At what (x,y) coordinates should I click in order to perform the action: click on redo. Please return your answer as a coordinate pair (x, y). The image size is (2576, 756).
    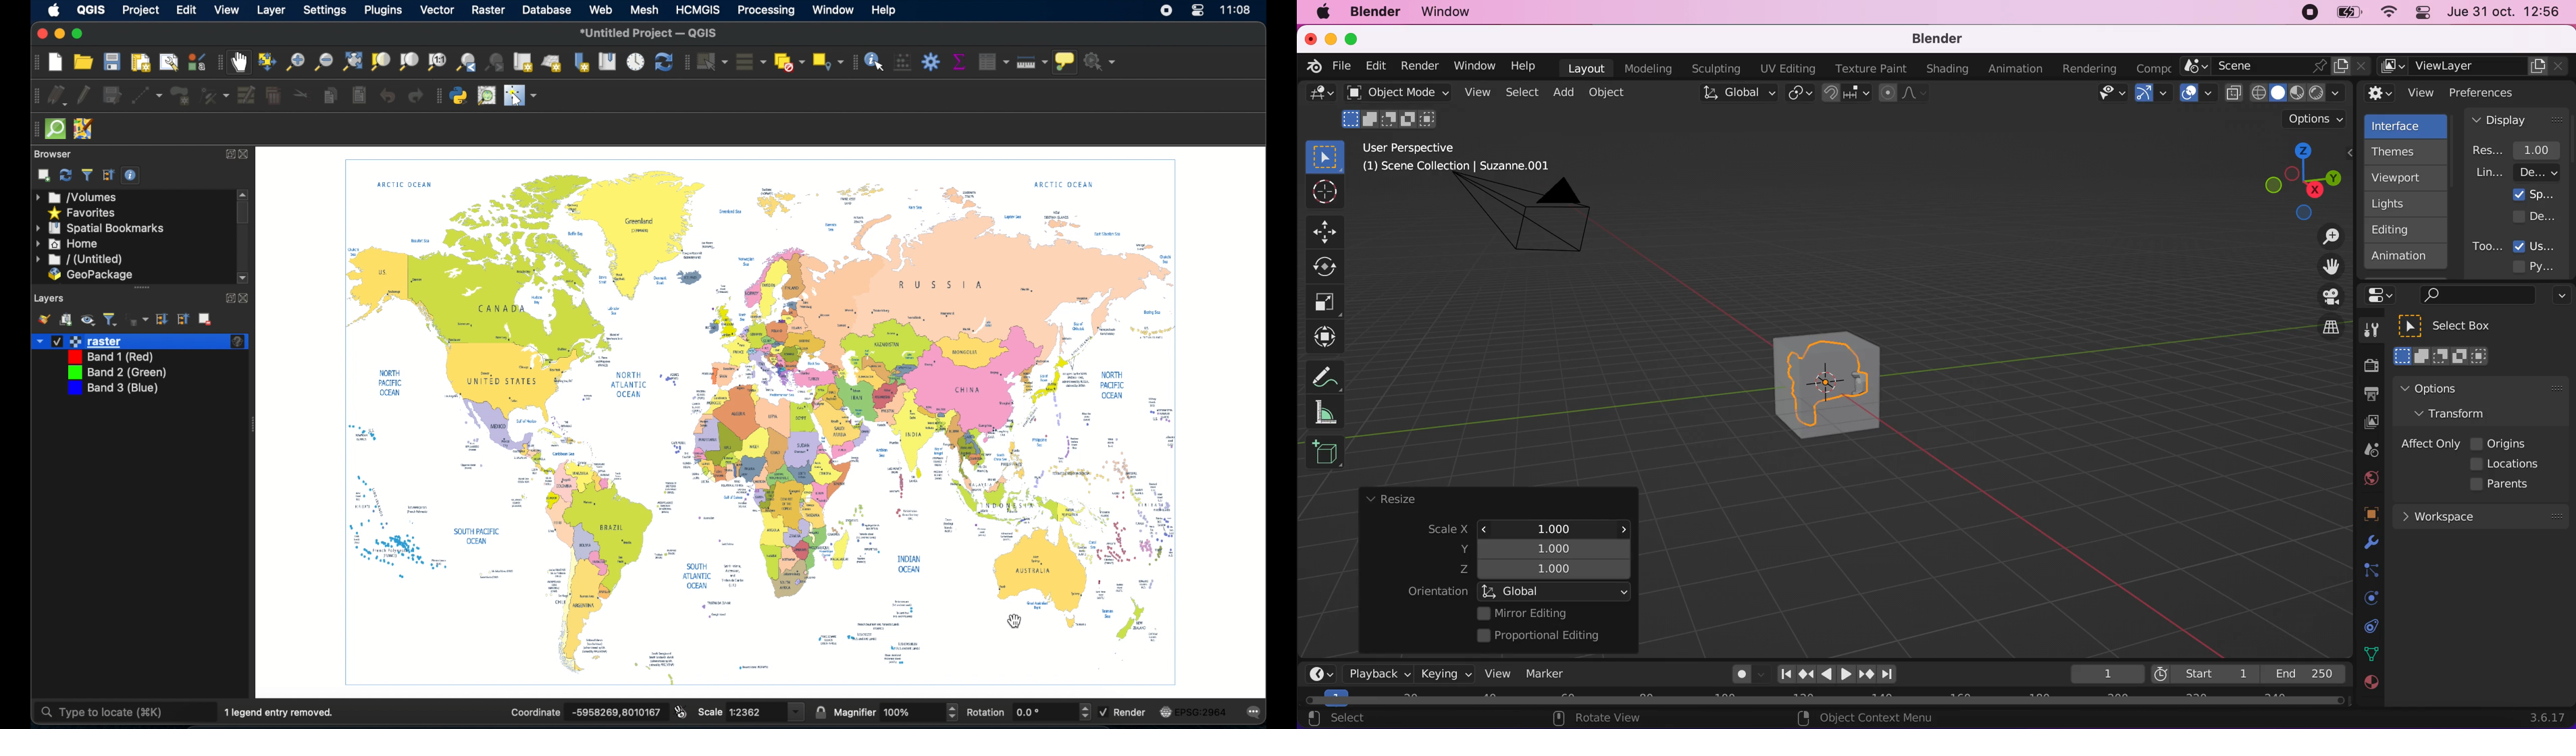
    Looking at the image, I should click on (415, 96).